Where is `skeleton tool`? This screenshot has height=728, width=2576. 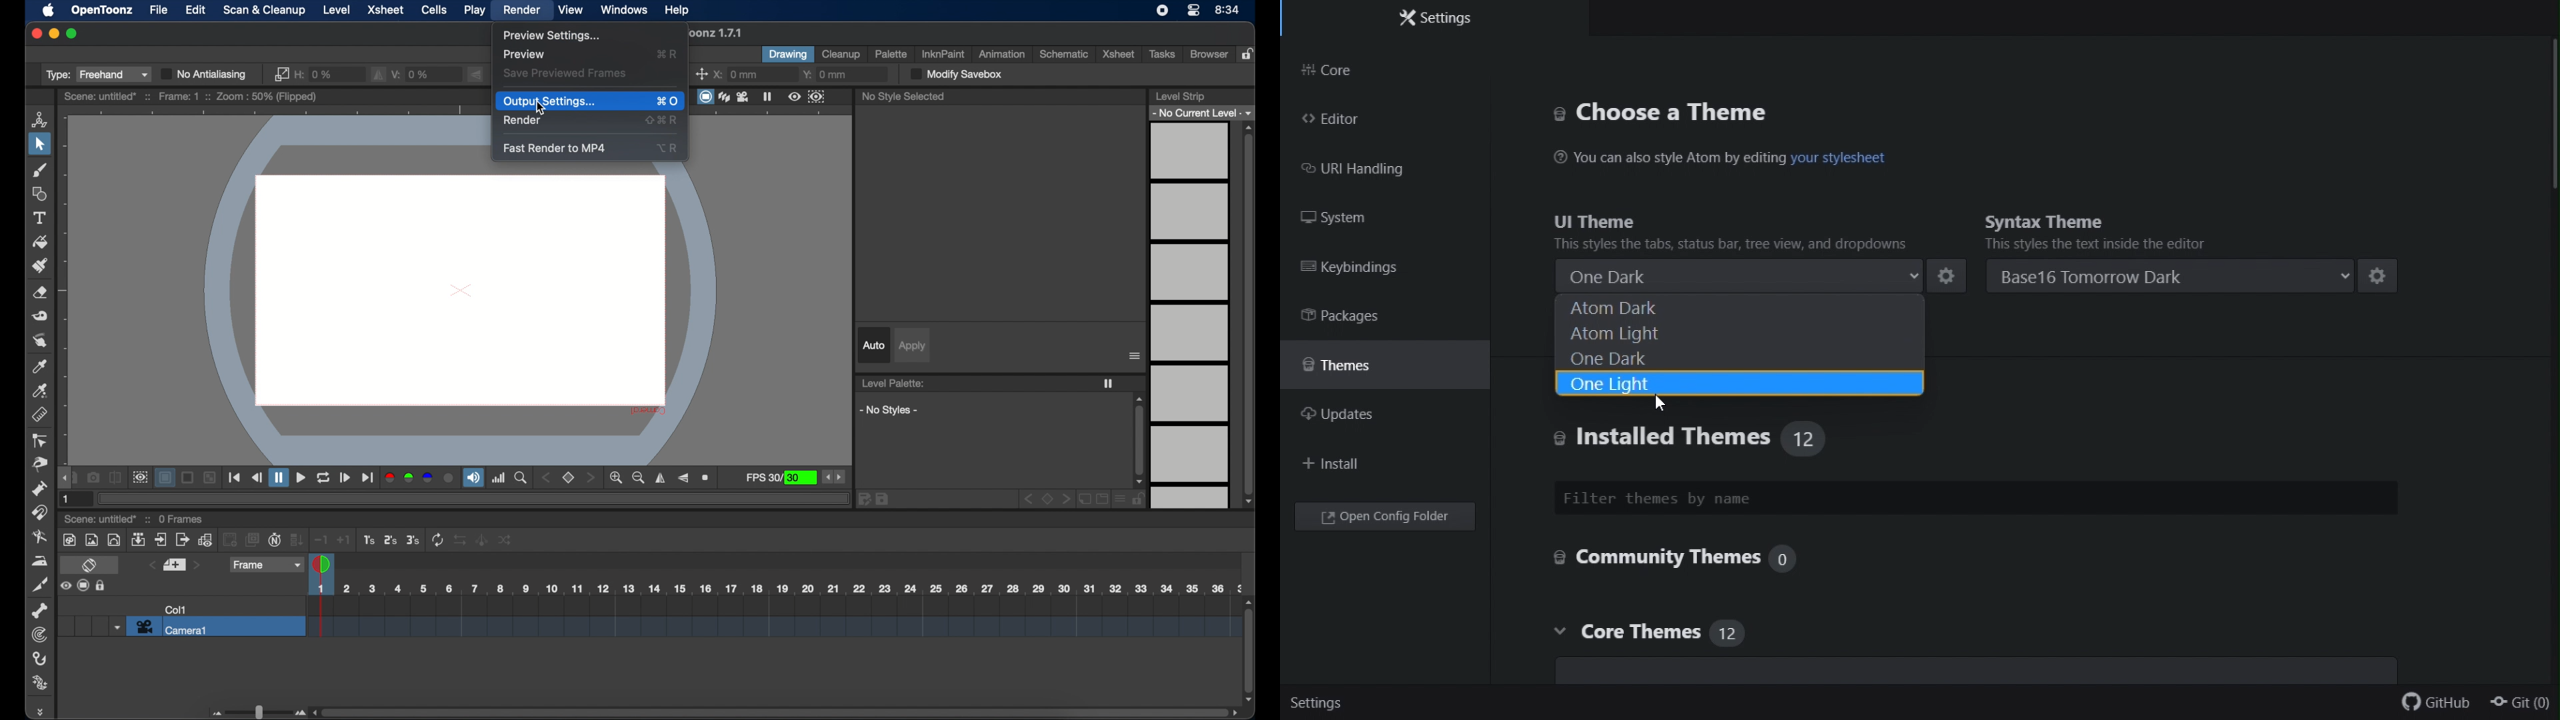 skeleton tool is located at coordinates (39, 611).